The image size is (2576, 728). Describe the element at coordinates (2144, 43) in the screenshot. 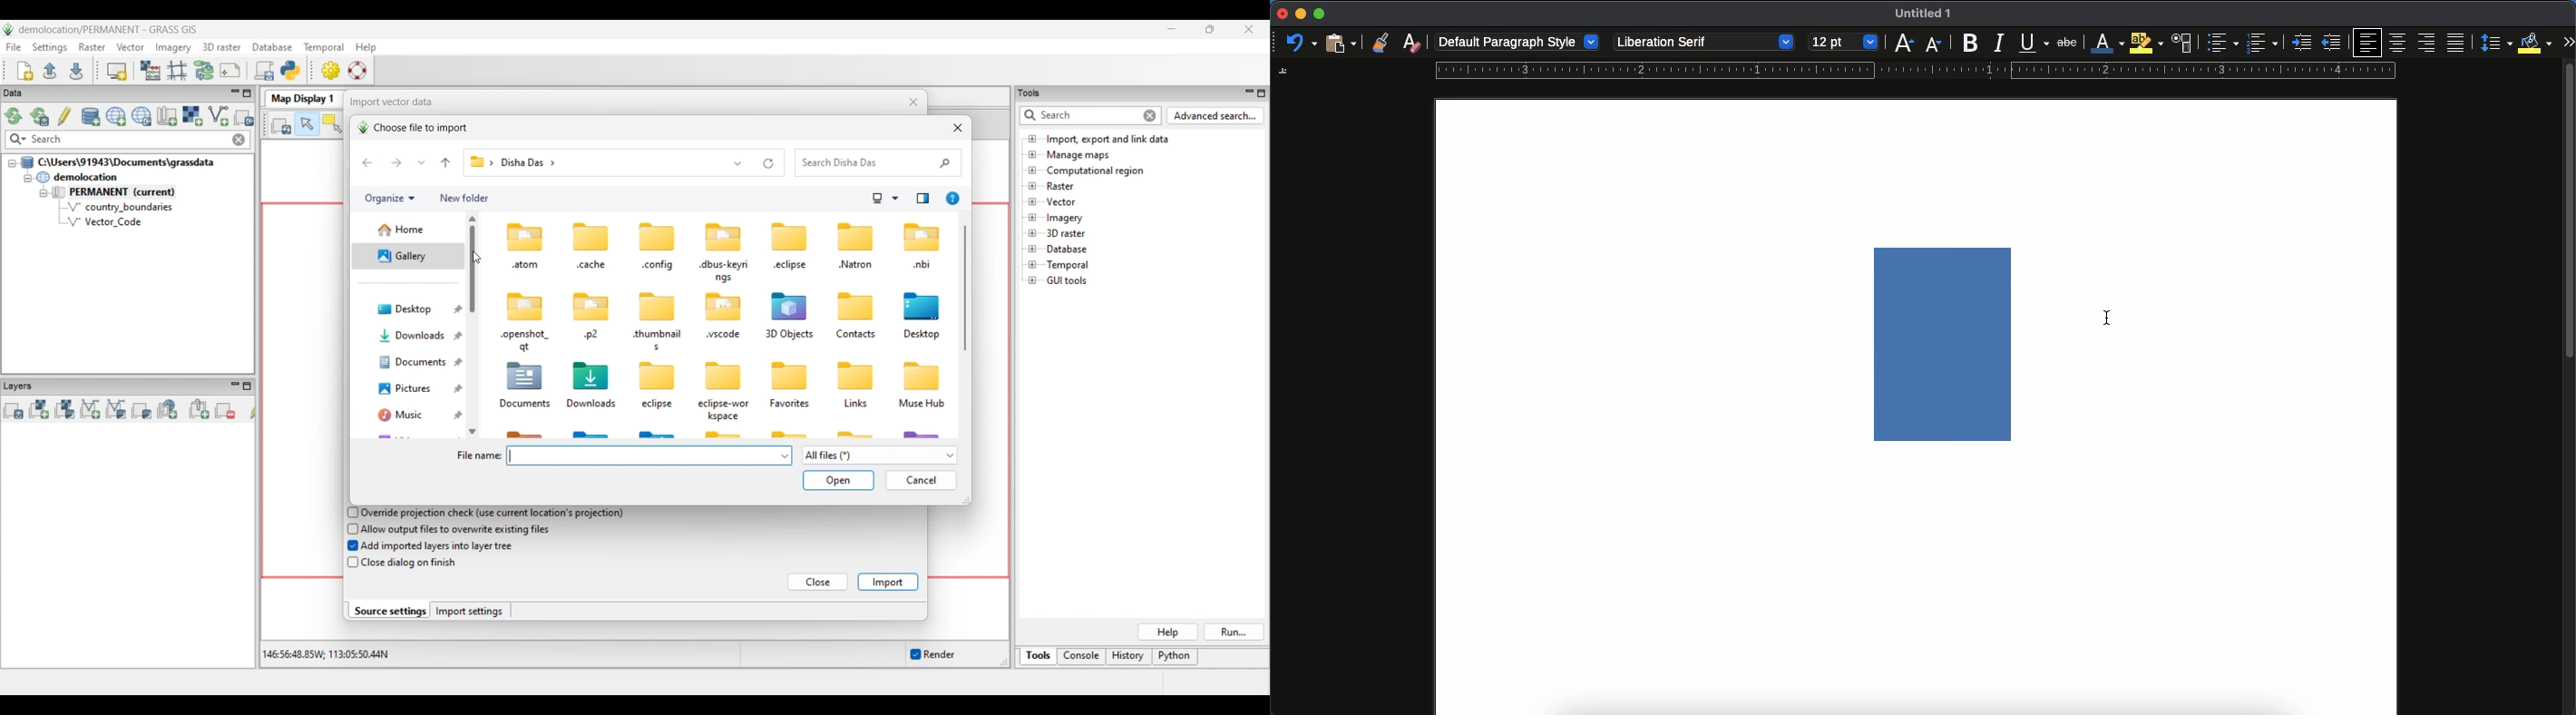

I see `highlight color` at that location.